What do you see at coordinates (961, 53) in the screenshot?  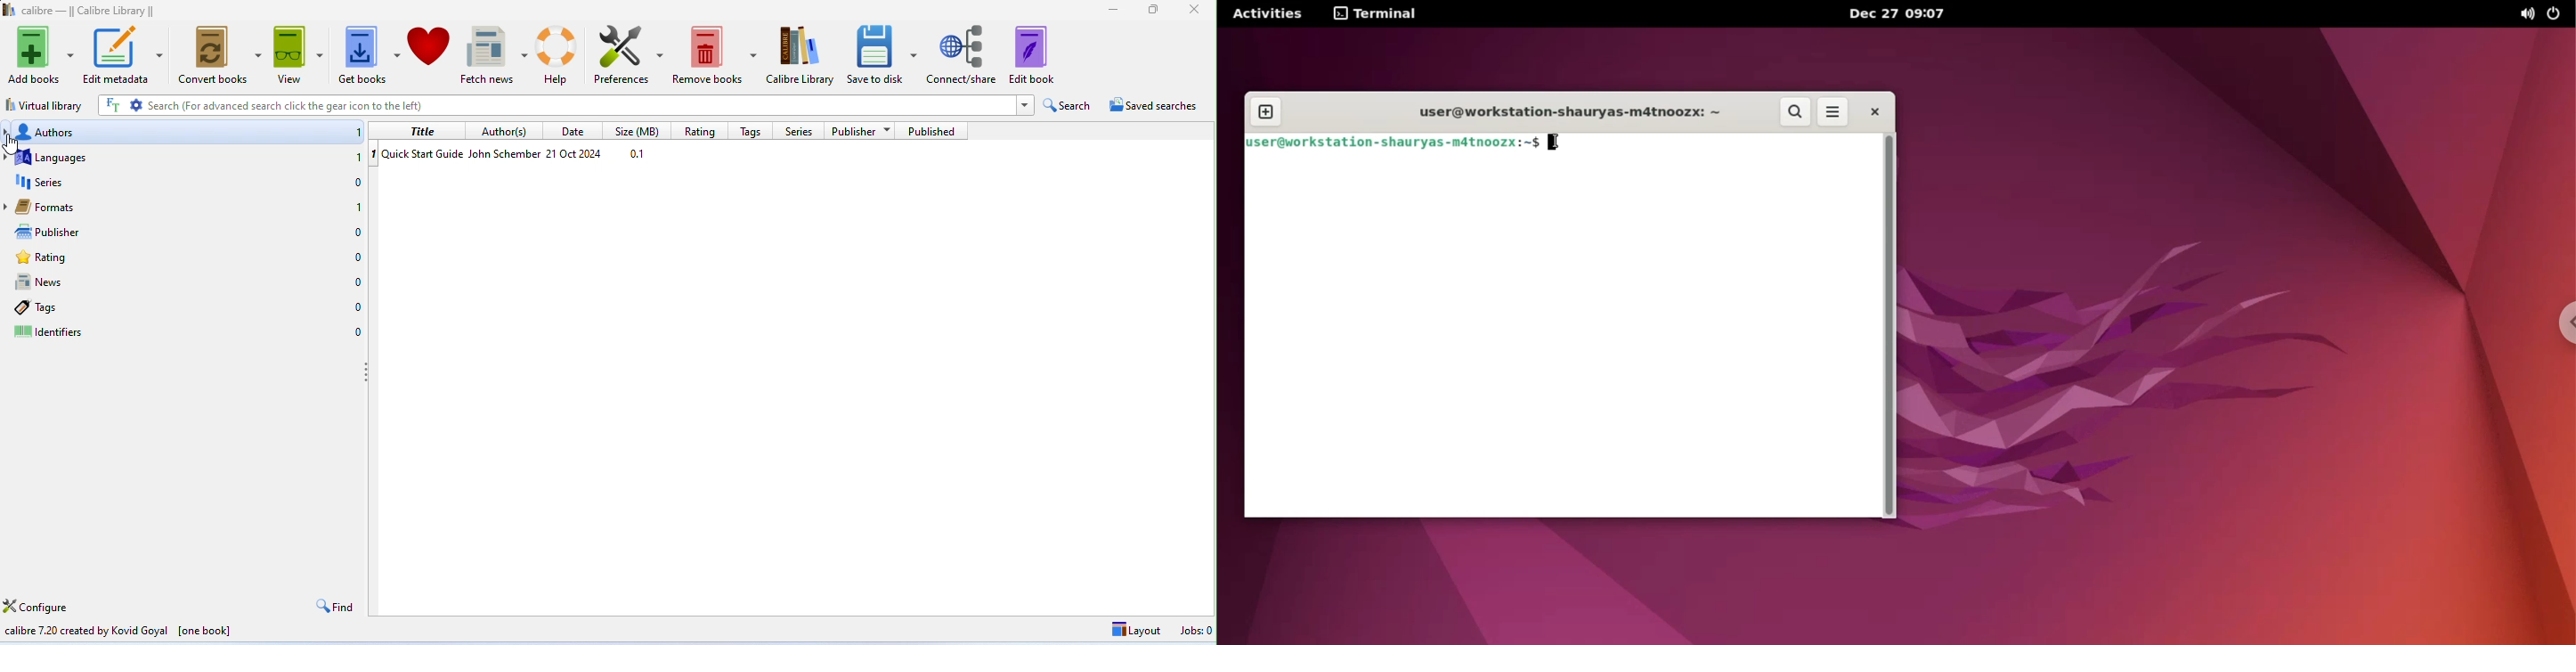 I see `connect share` at bounding box center [961, 53].